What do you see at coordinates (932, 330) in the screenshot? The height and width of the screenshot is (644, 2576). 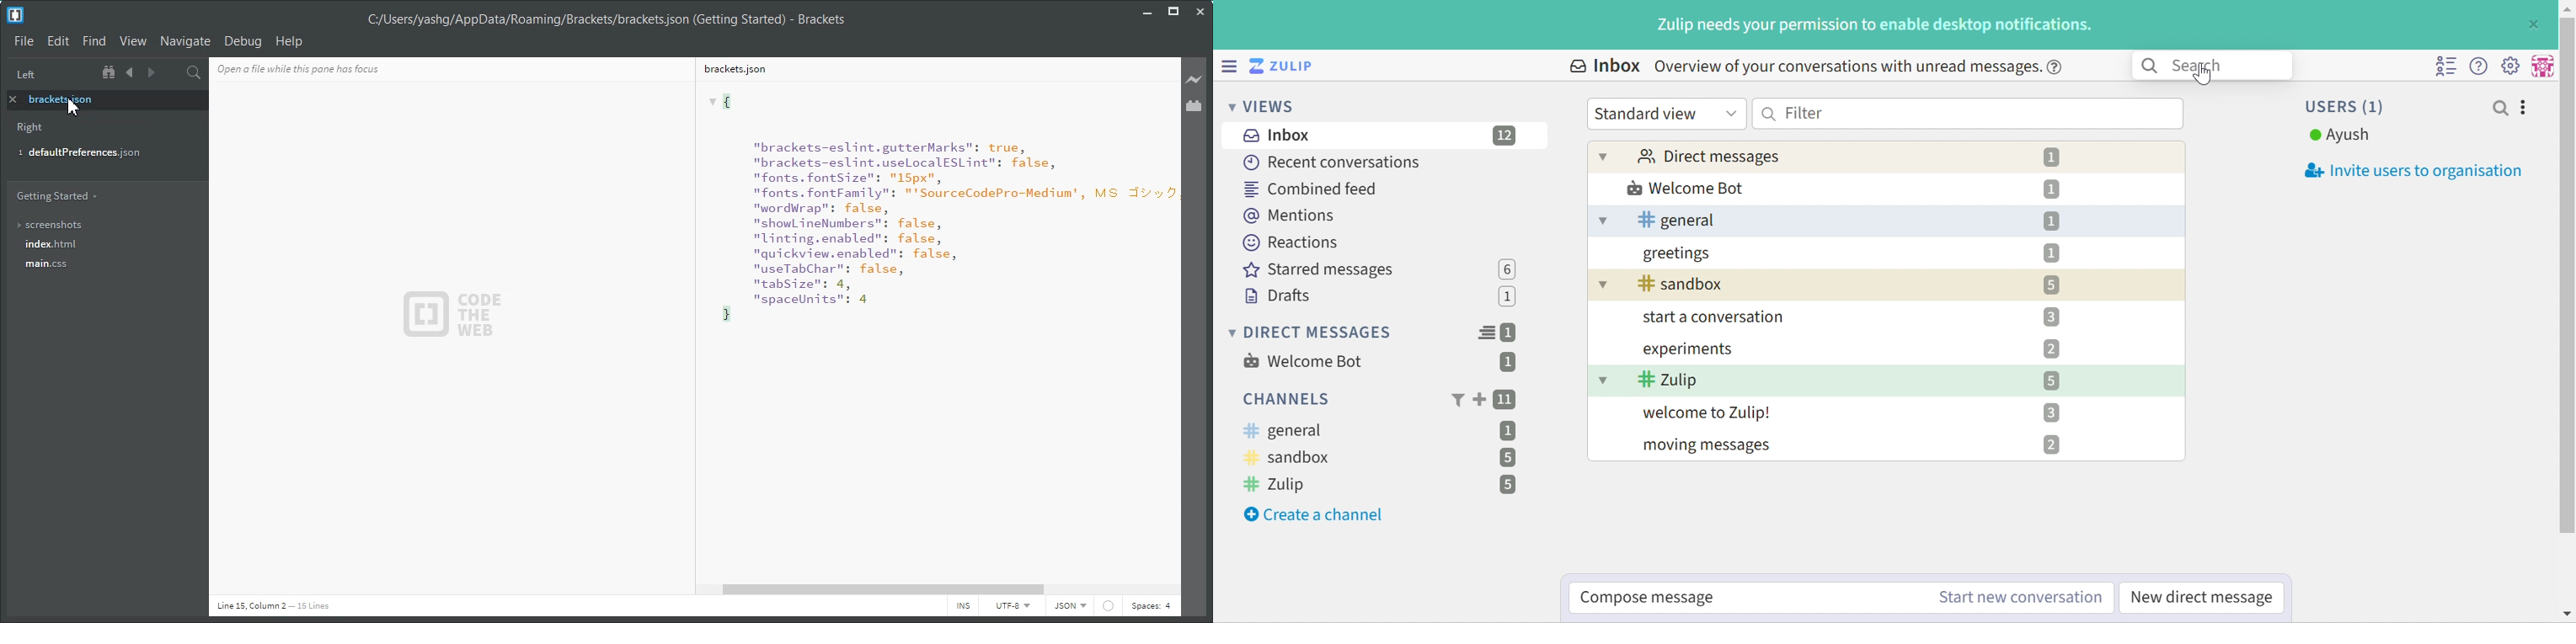 I see `Text` at bounding box center [932, 330].